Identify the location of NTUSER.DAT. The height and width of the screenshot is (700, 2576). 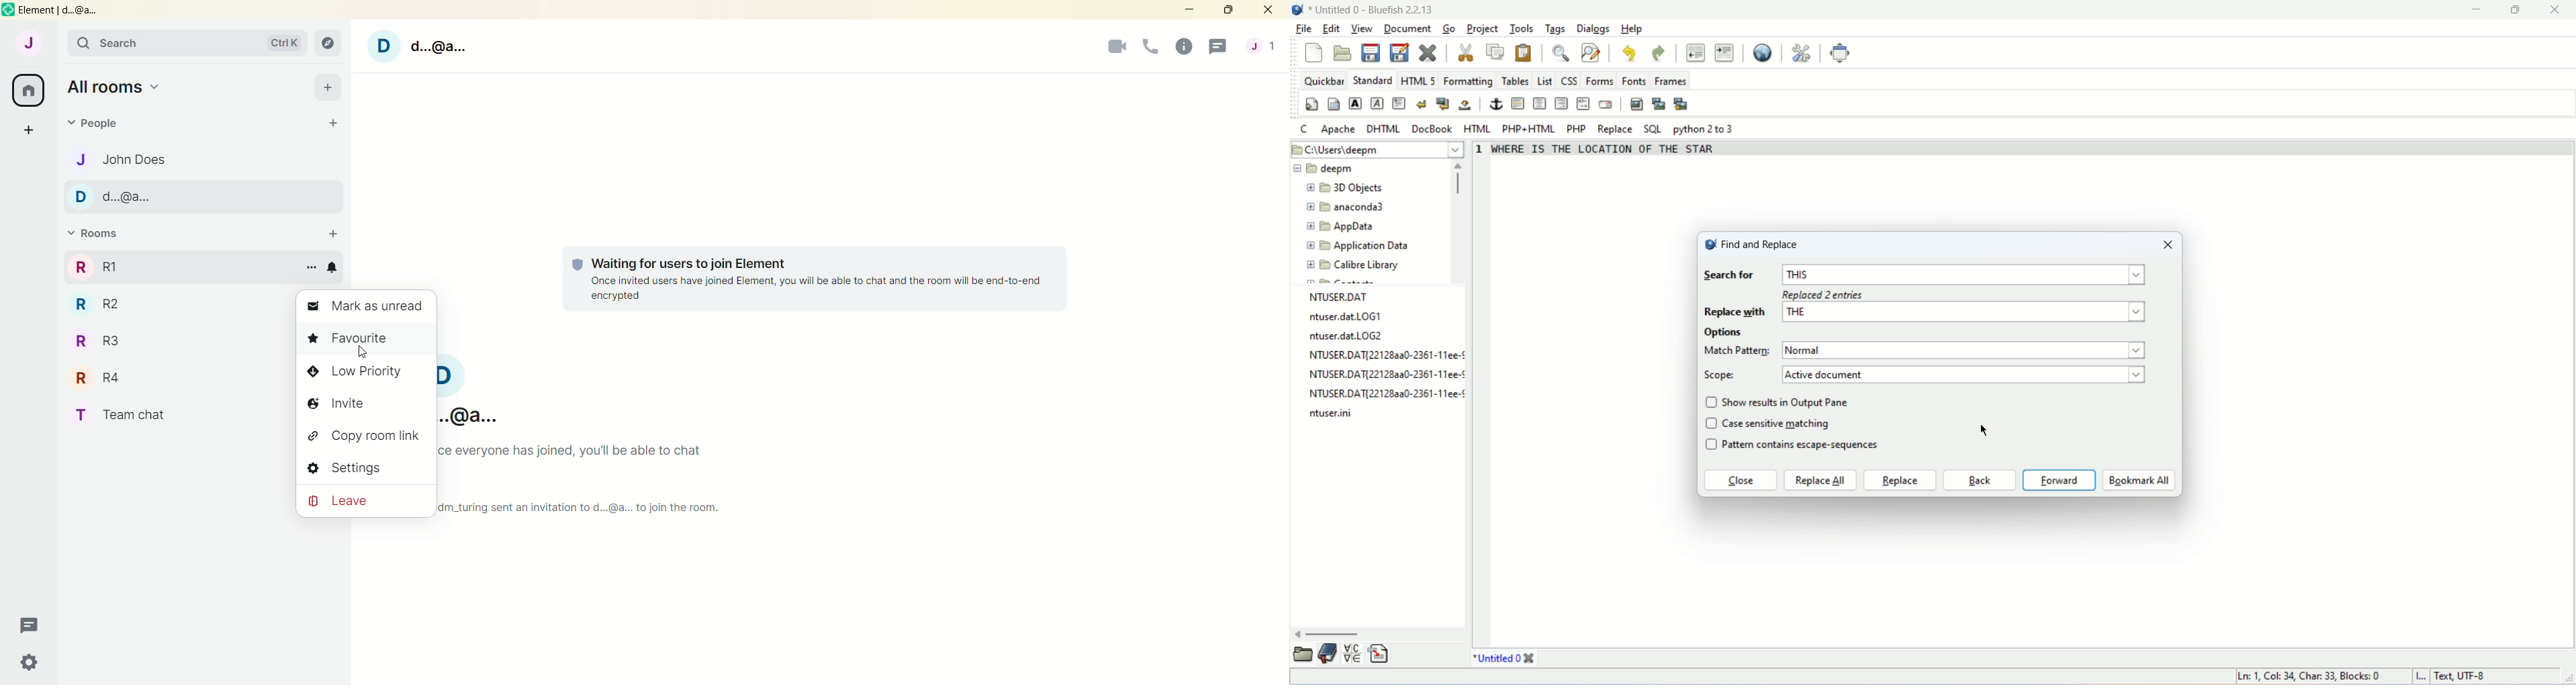
(1341, 296).